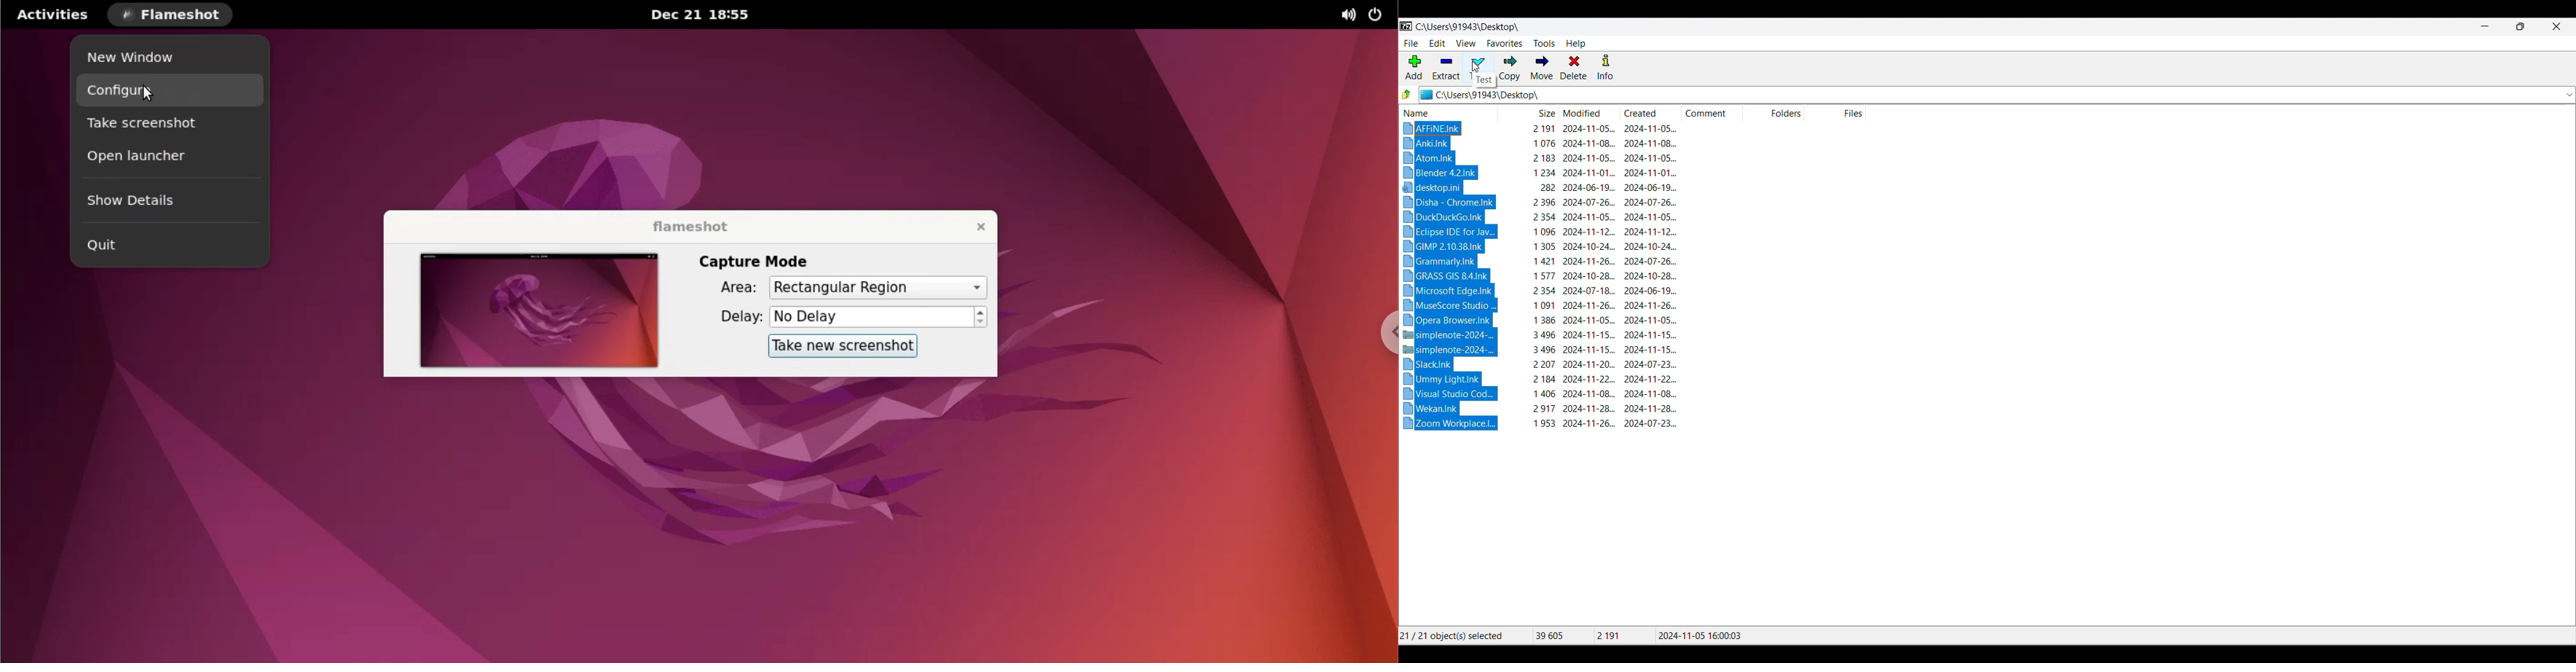  What do you see at coordinates (1700, 635) in the screenshot?
I see `Folder creation date` at bounding box center [1700, 635].